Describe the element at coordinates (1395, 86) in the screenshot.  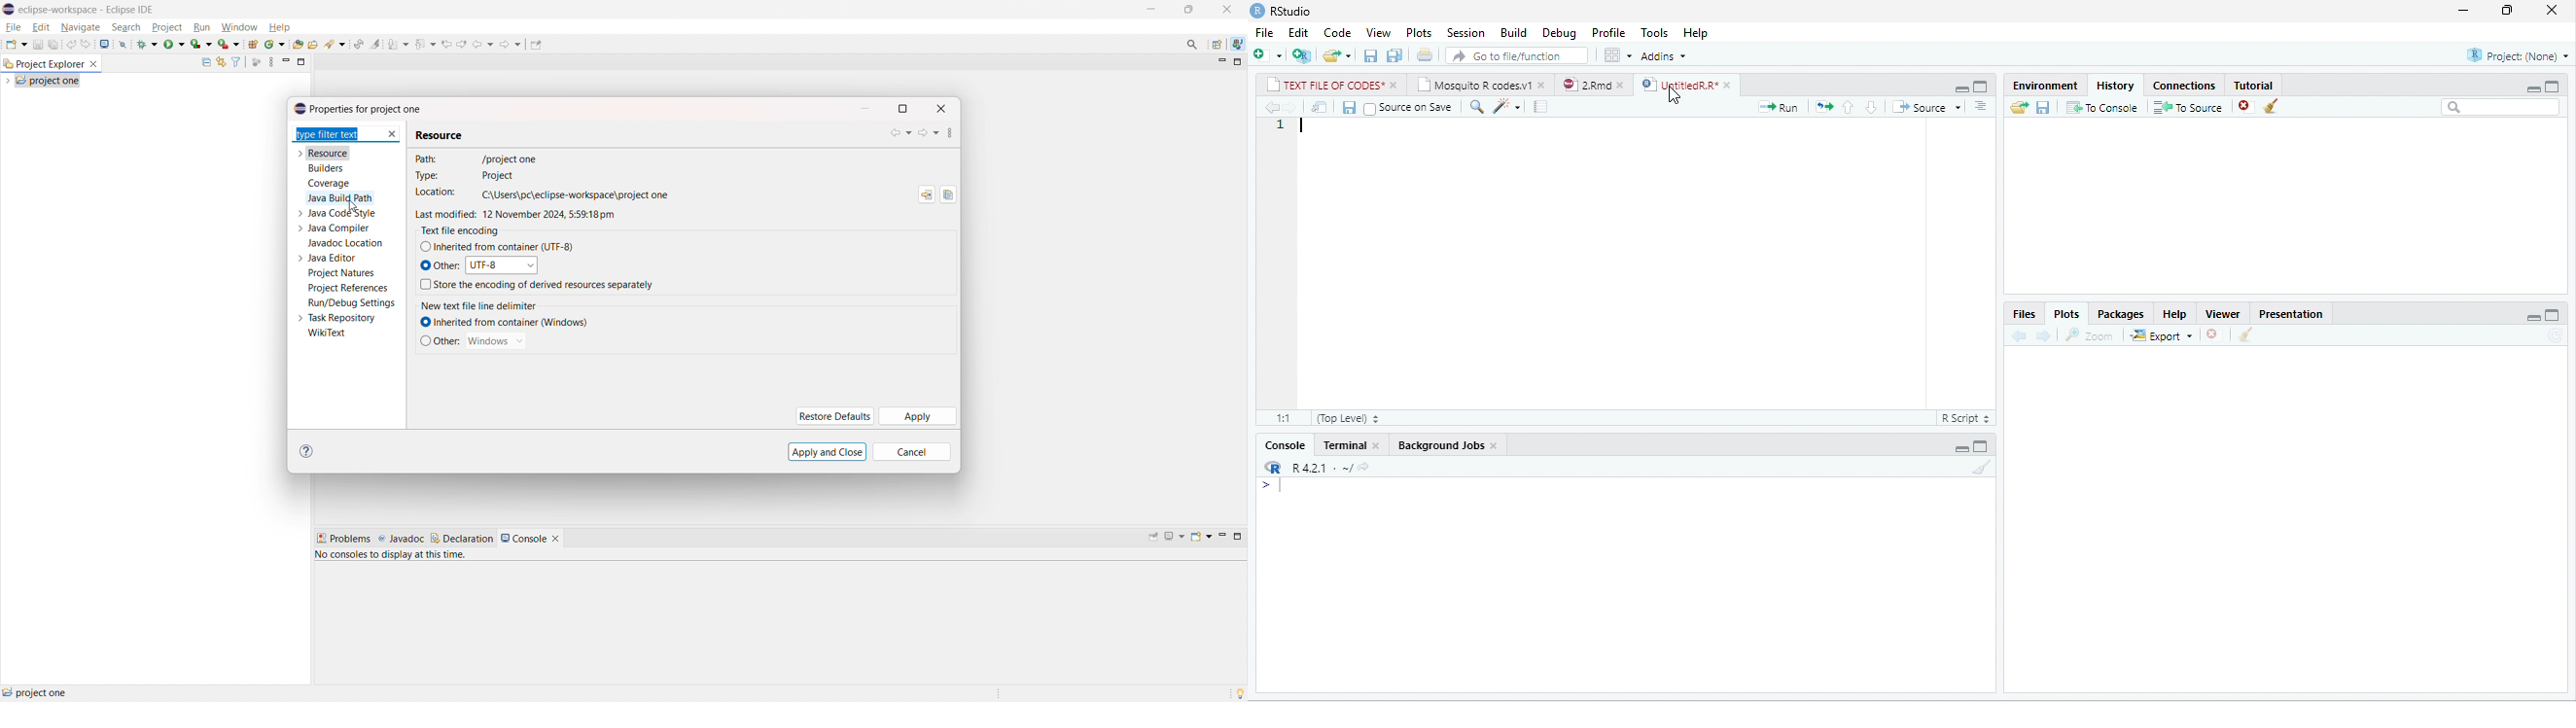
I see `close` at that location.